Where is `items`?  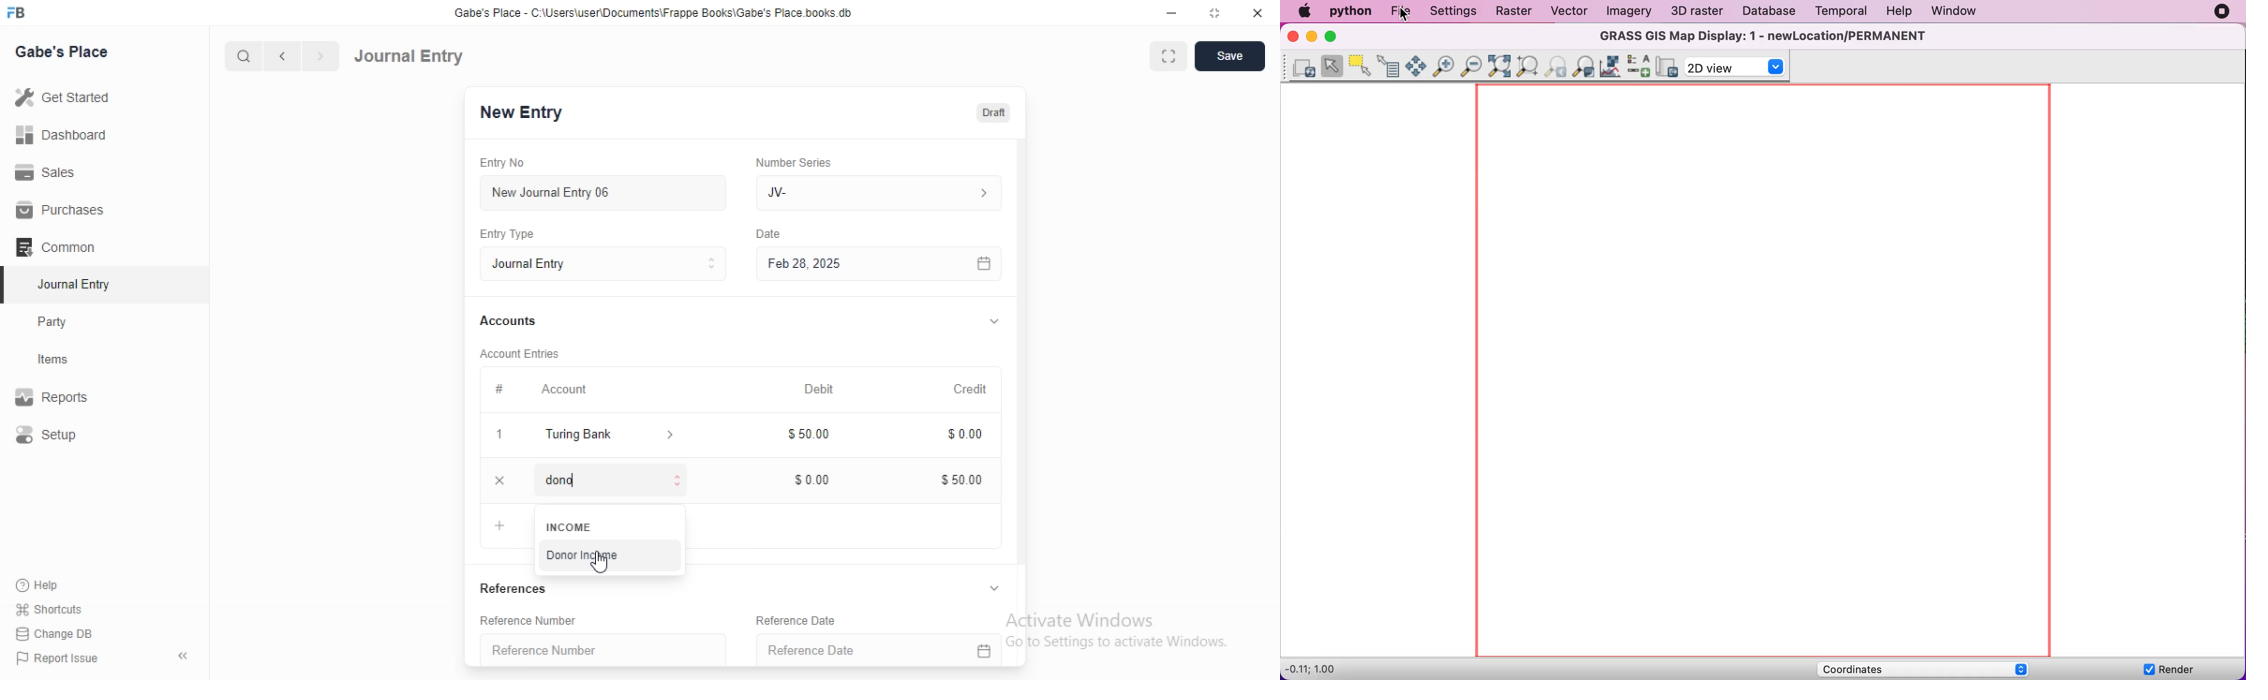 items is located at coordinates (66, 361).